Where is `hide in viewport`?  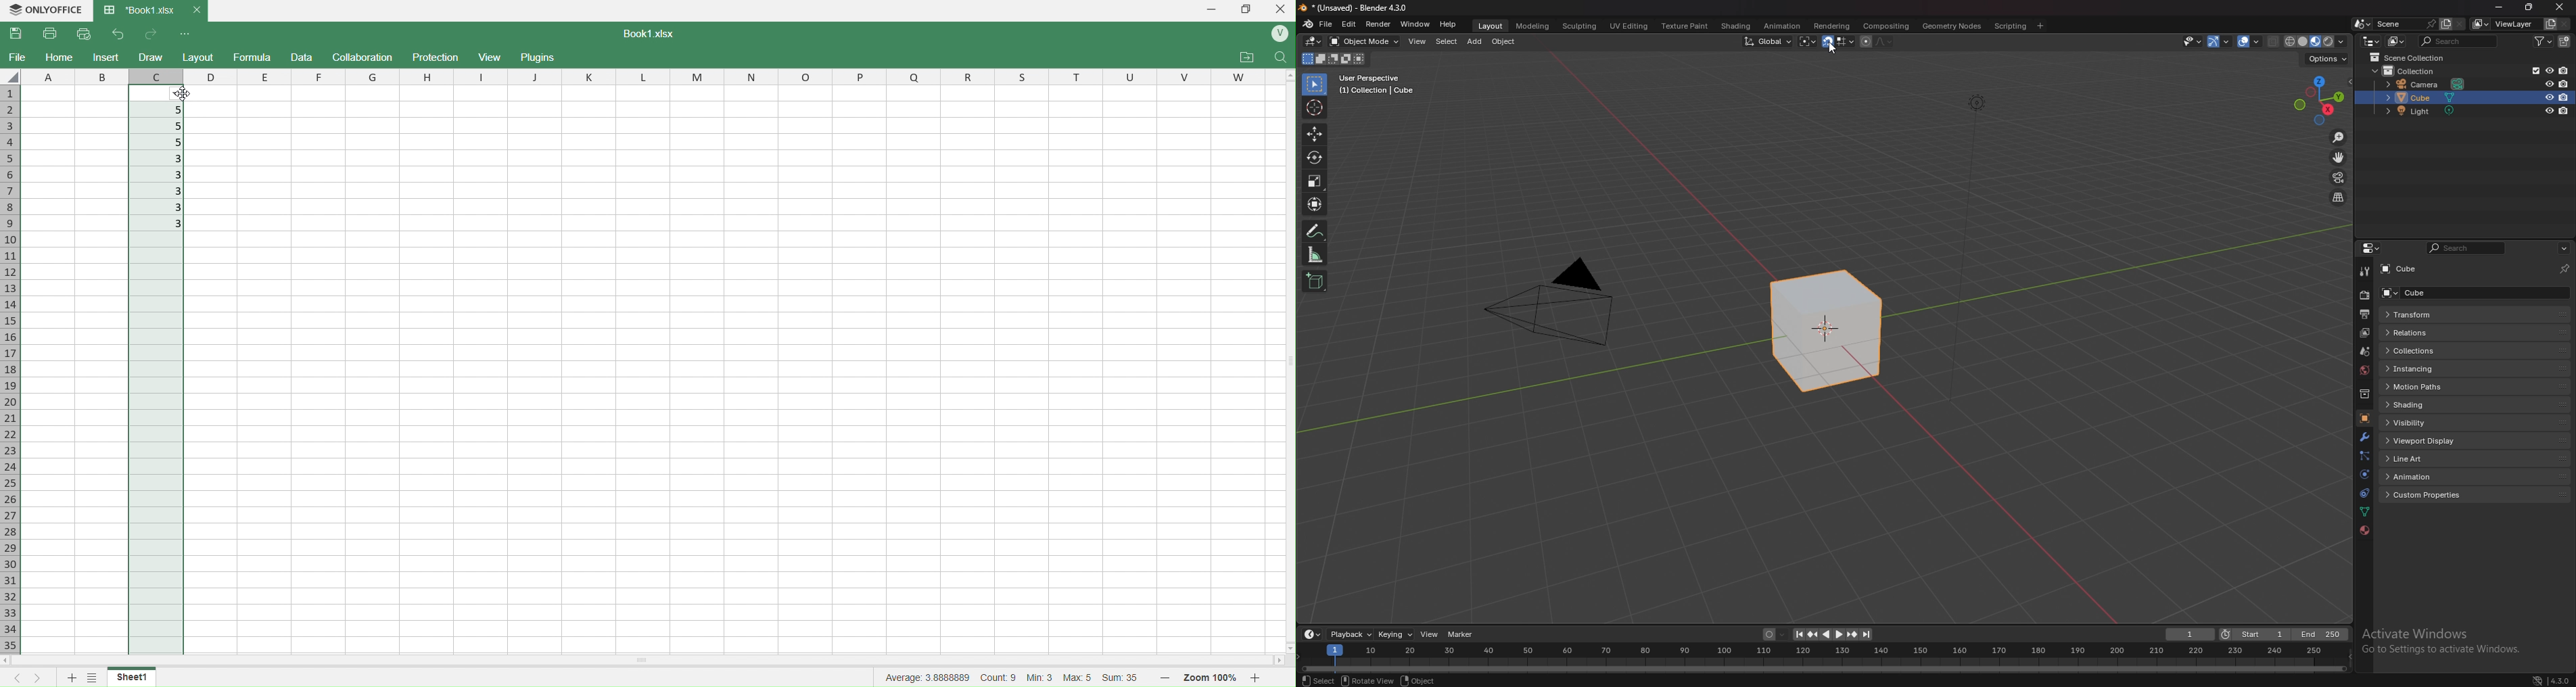
hide in viewport is located at coordinates (2549, 83).